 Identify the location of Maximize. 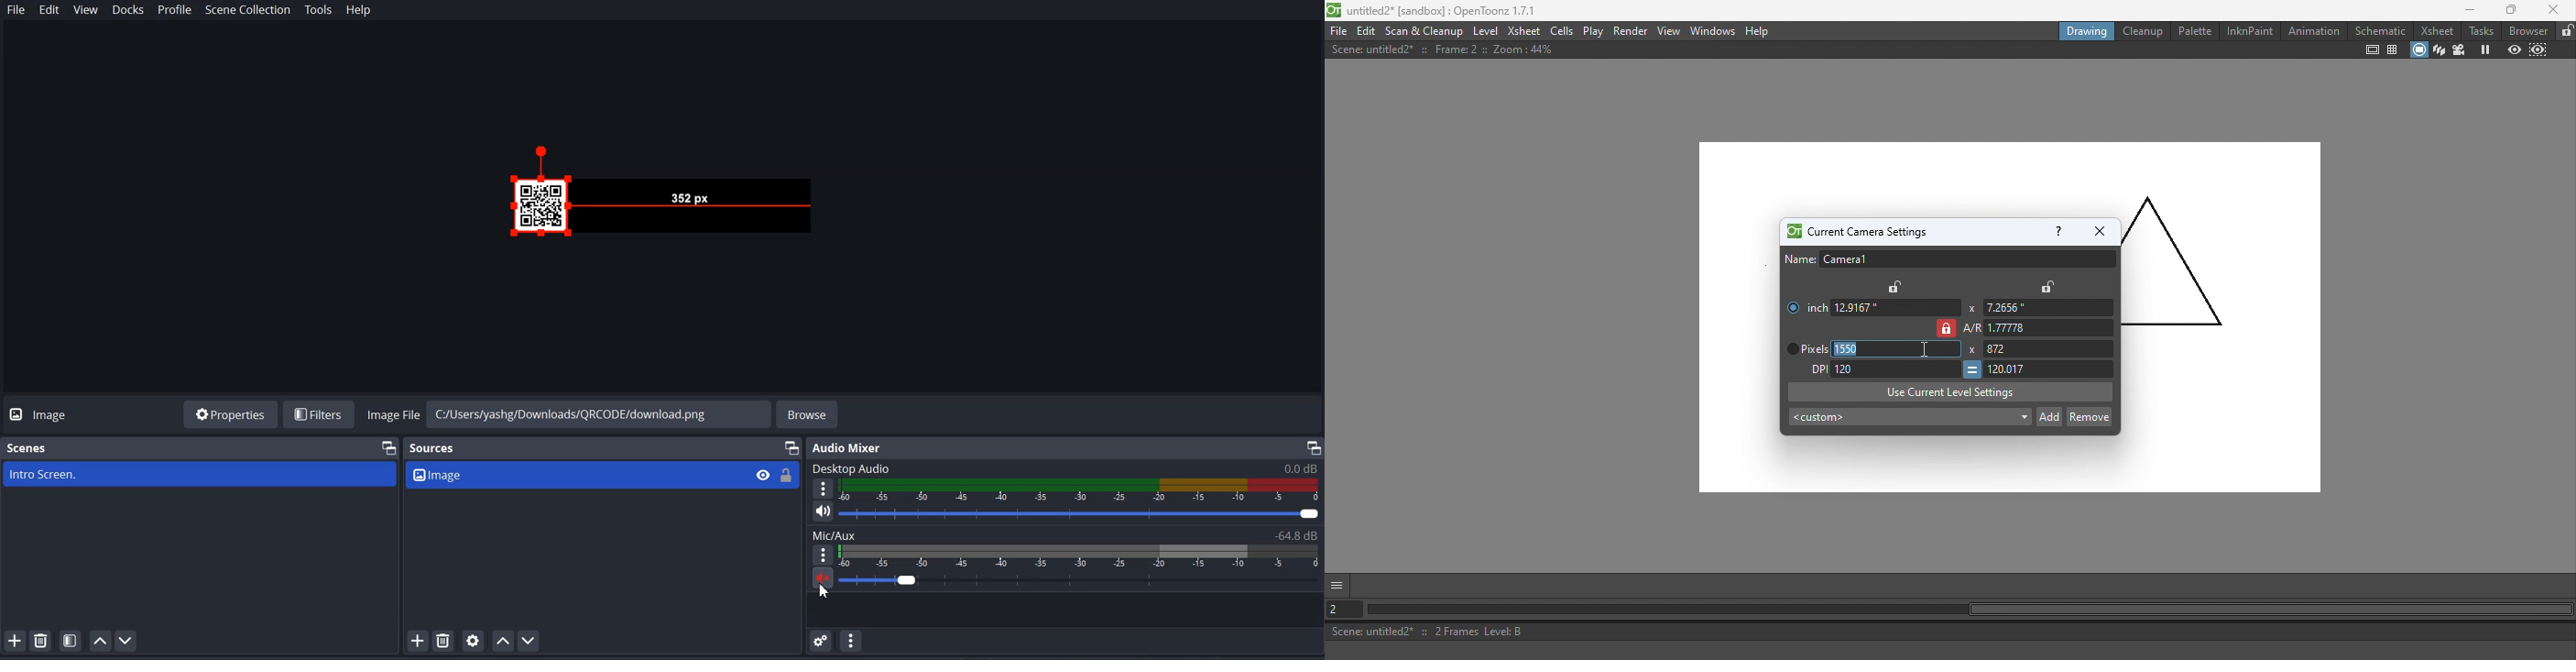
(389, 447).